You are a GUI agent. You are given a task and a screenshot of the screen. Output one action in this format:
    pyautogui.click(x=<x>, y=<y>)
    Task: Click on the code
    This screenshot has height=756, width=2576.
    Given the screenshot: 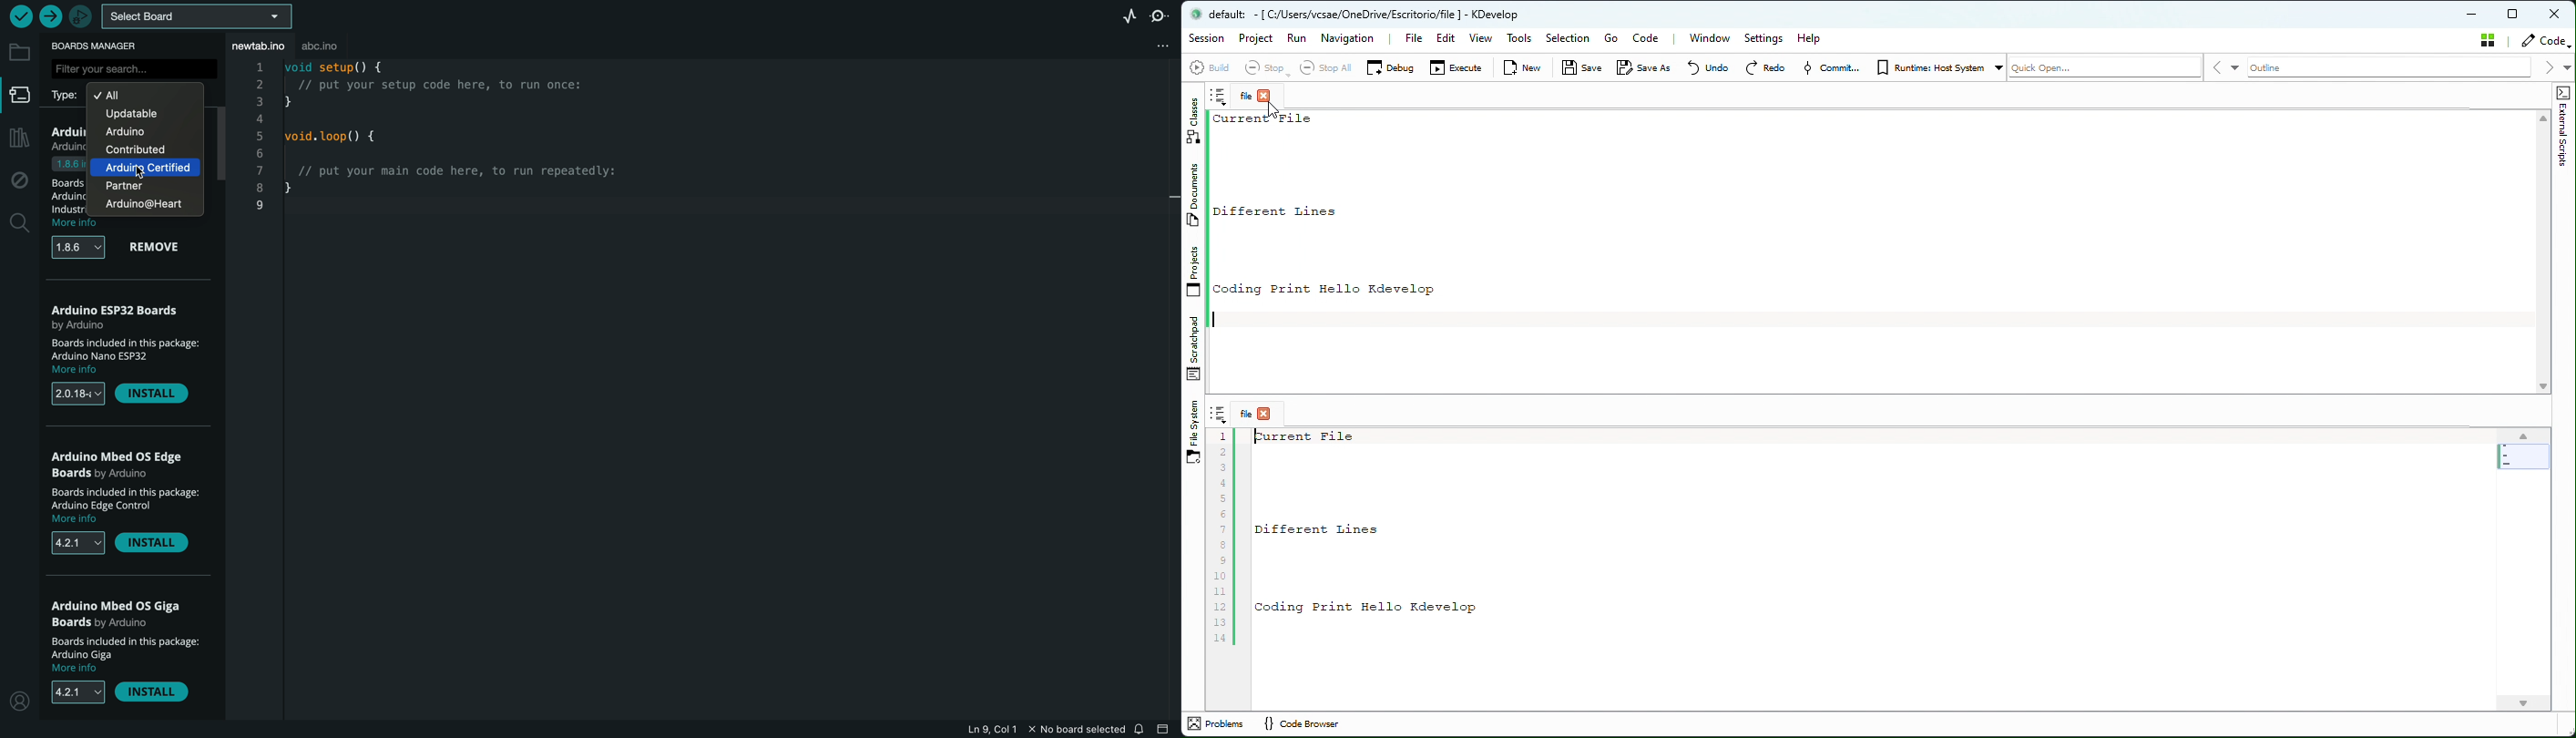 What is the action you would take?
    pyautogui.click(x=454, y=142)
    